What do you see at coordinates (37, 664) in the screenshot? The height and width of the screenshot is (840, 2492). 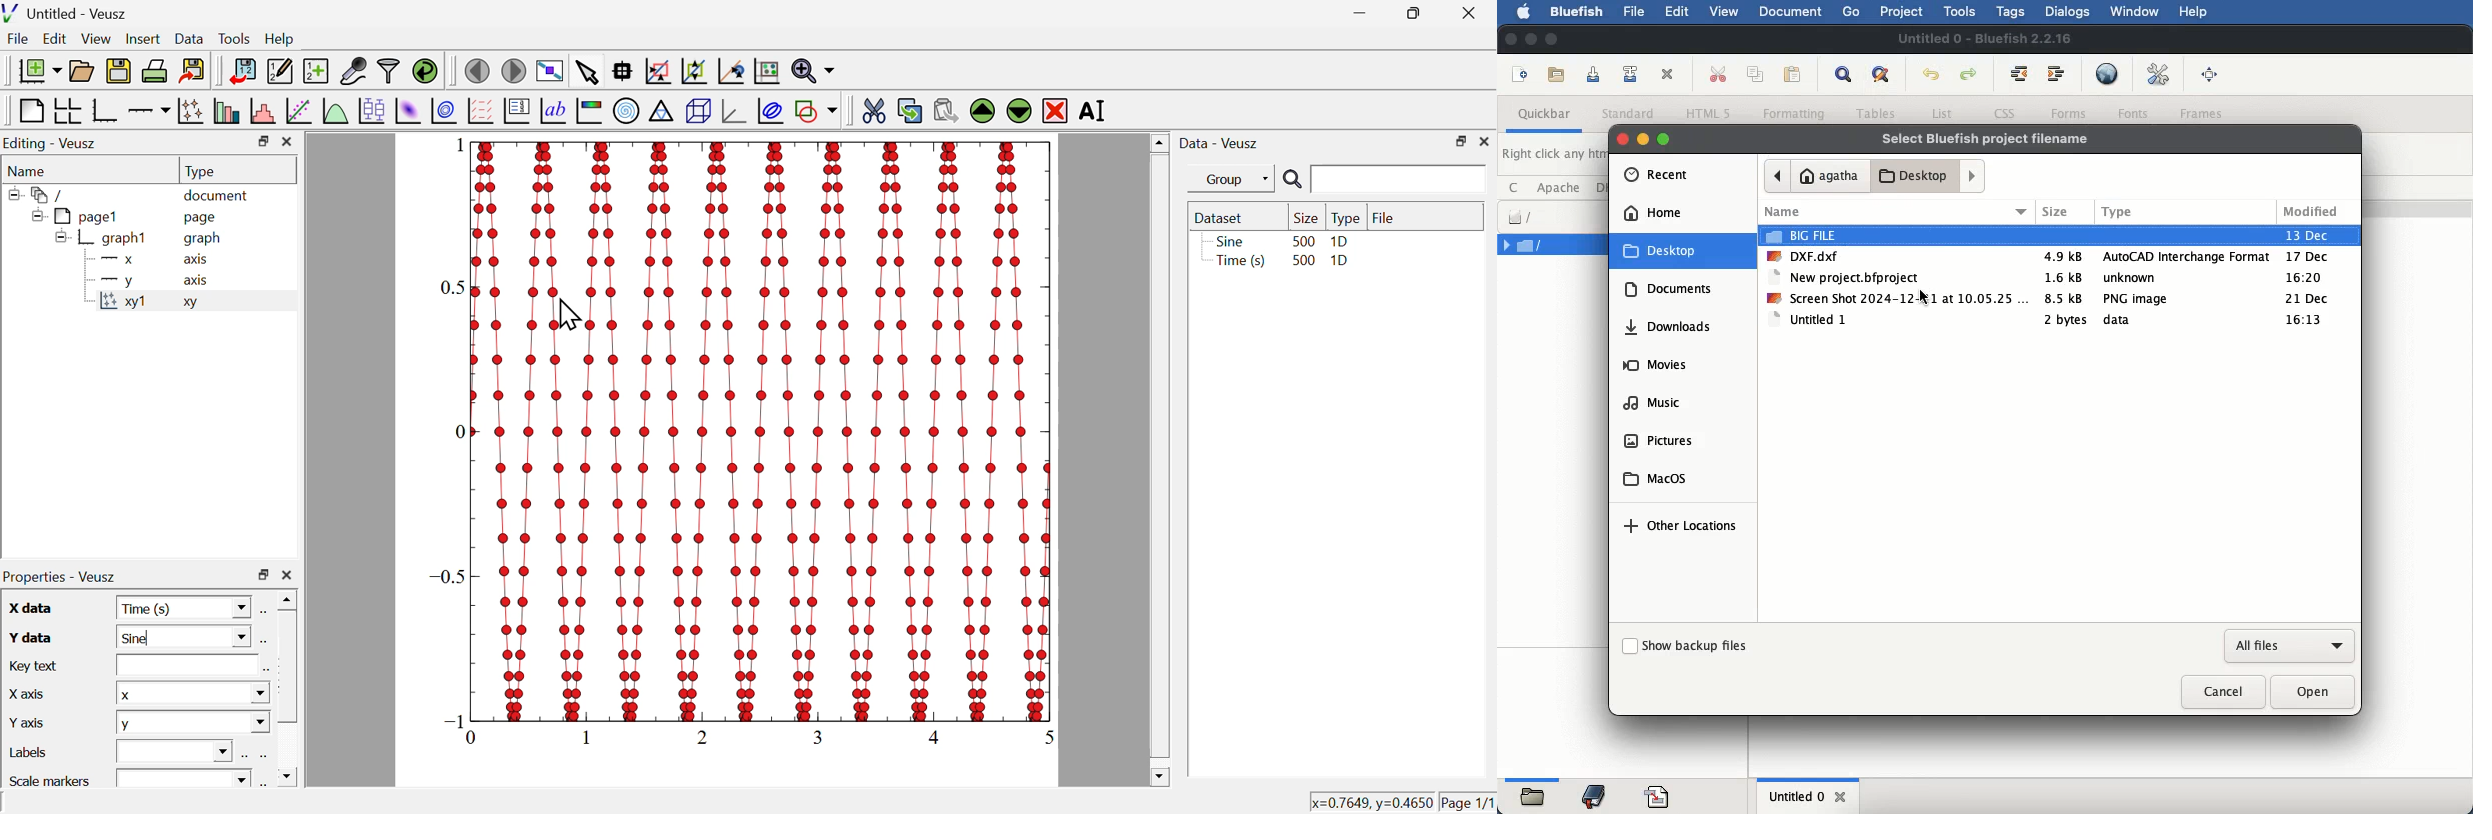 I see `key text` at bounding box center [37, 664].